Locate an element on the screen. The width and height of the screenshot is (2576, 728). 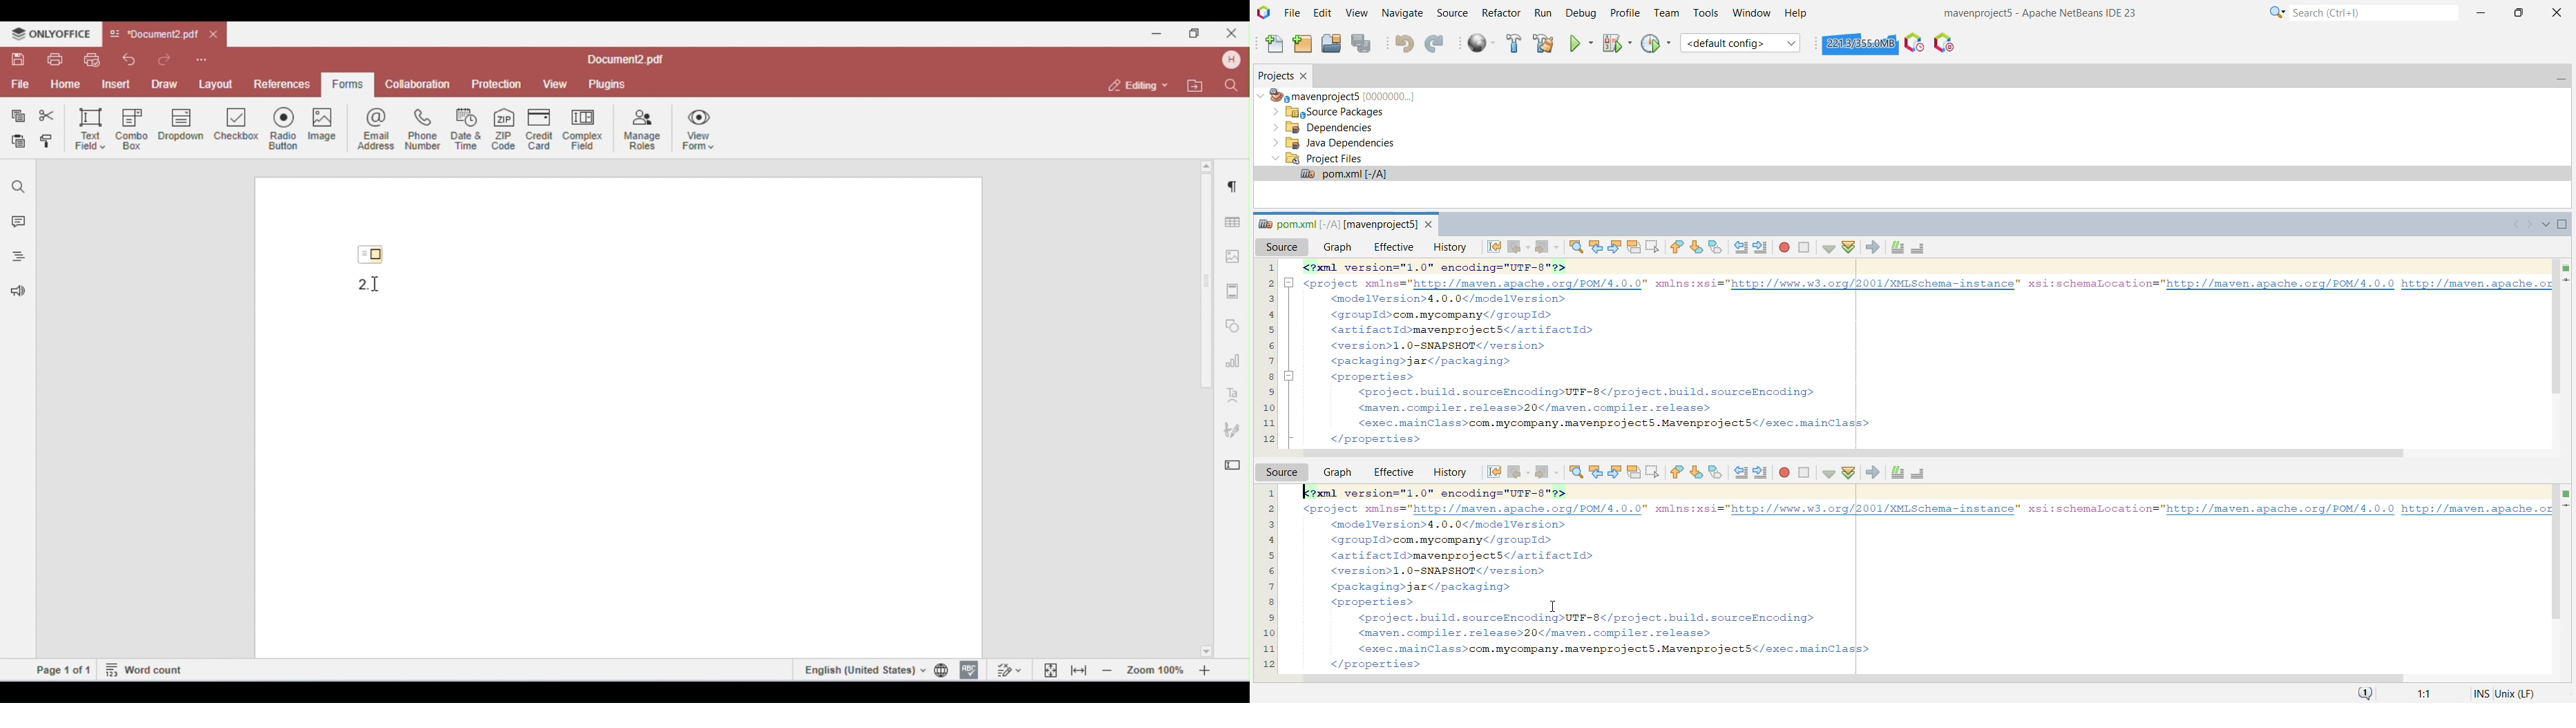
4 is located at coordinates (1268, 314).